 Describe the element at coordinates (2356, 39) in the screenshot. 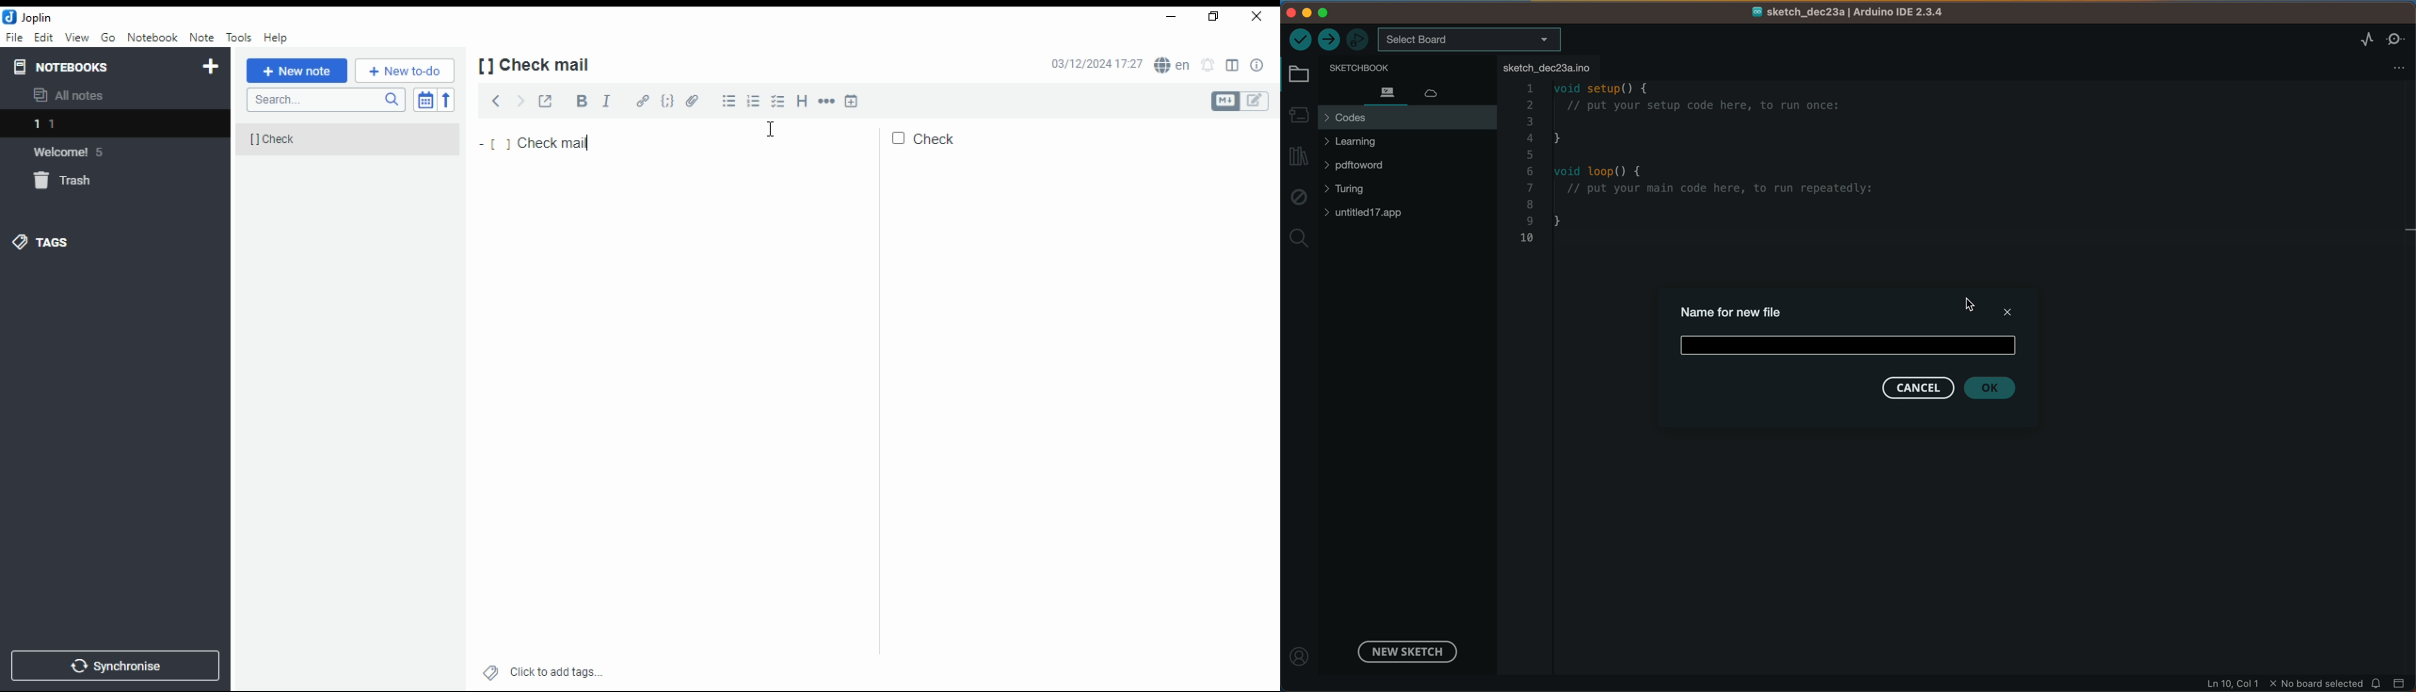

I see `serial plotter` at that location.